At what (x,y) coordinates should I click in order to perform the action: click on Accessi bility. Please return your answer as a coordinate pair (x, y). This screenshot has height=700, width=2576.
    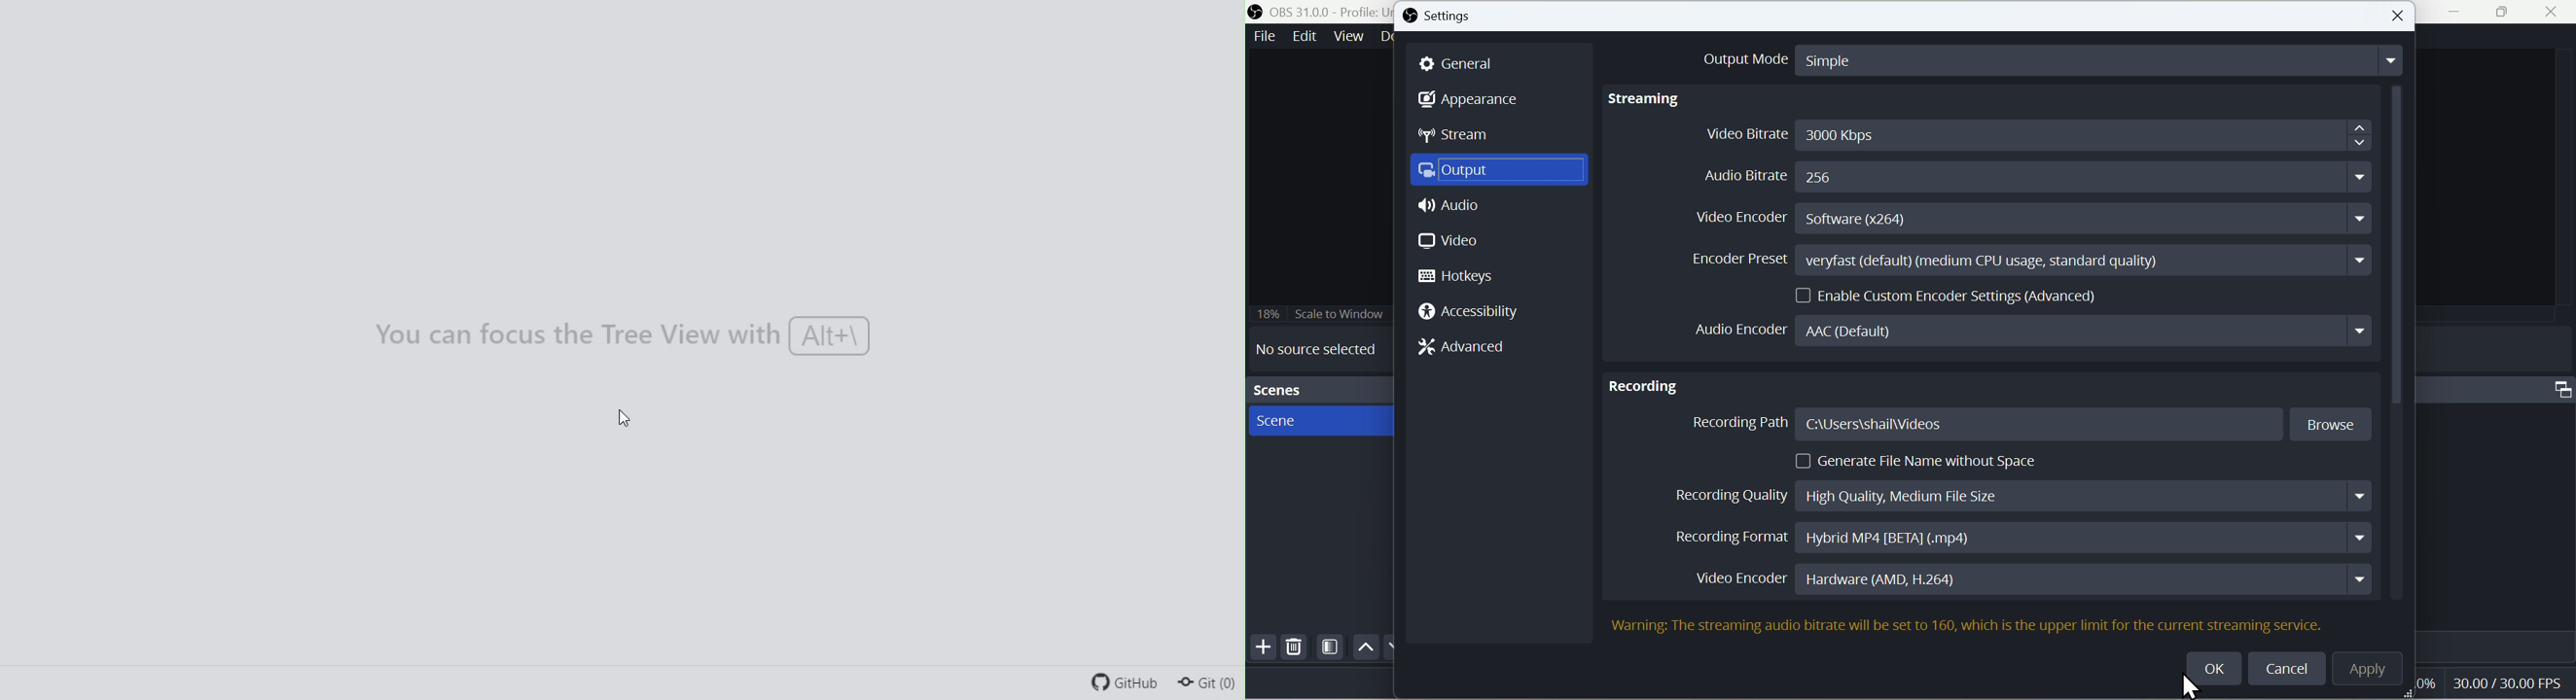
    Looking at the image, I should click on (1477, 315).